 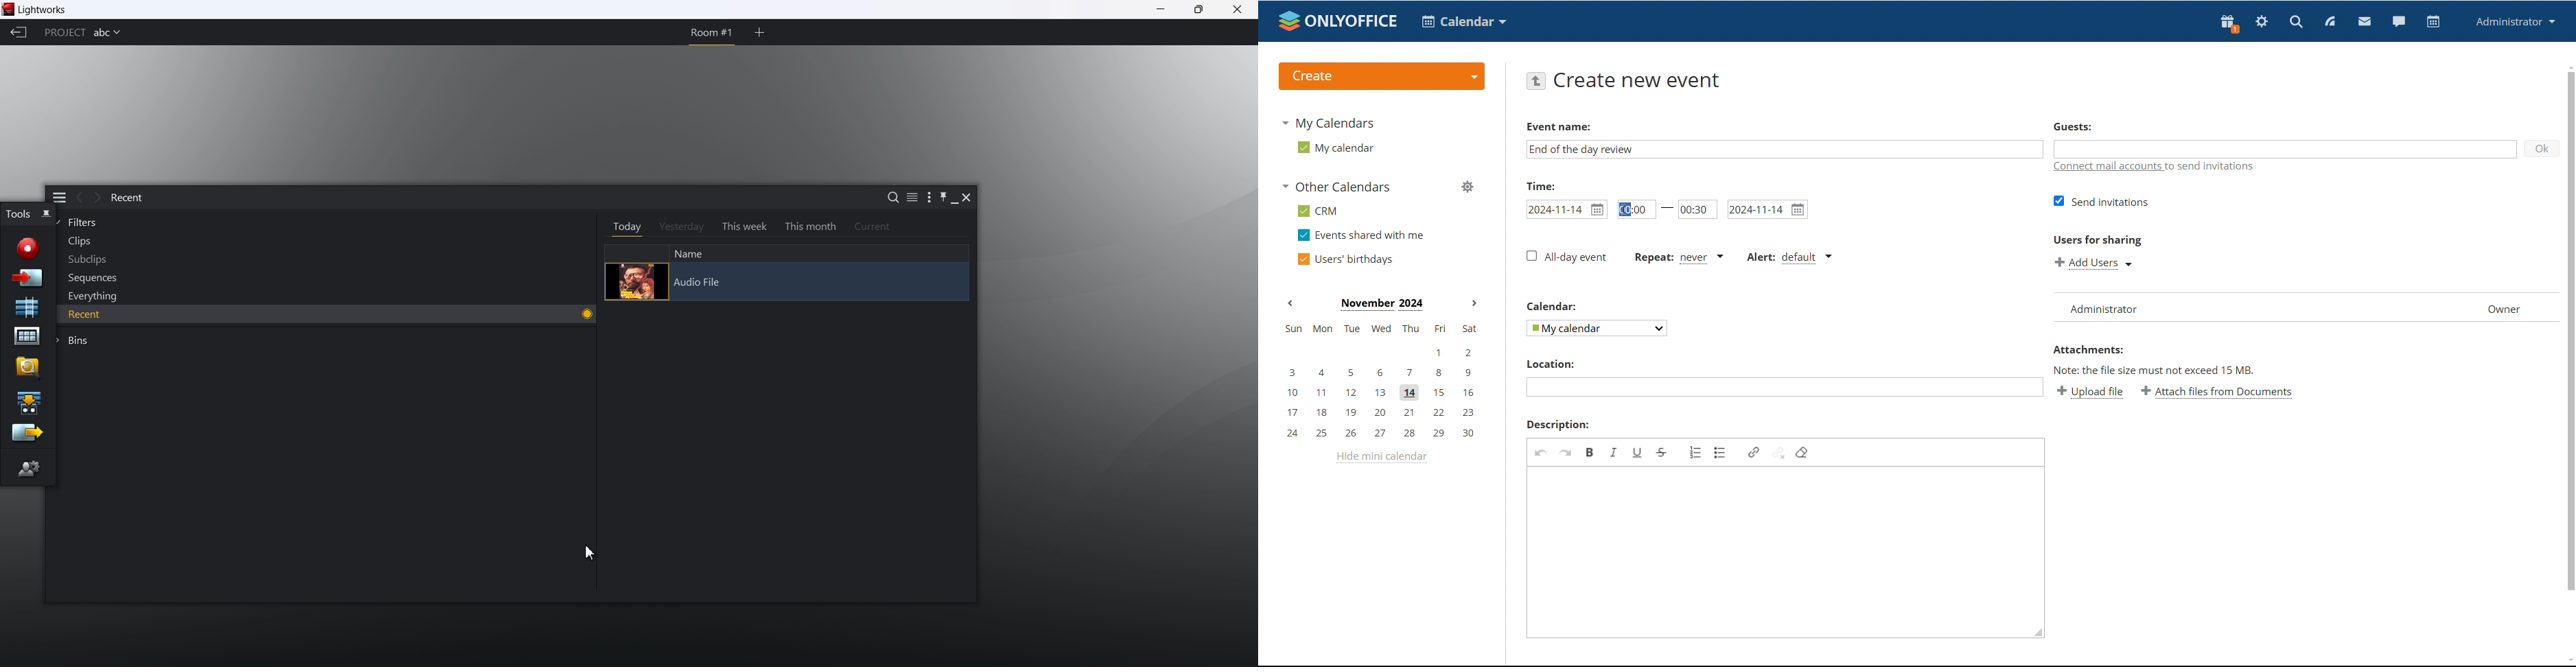 I want to click on this month, so click(x=809, y=226).